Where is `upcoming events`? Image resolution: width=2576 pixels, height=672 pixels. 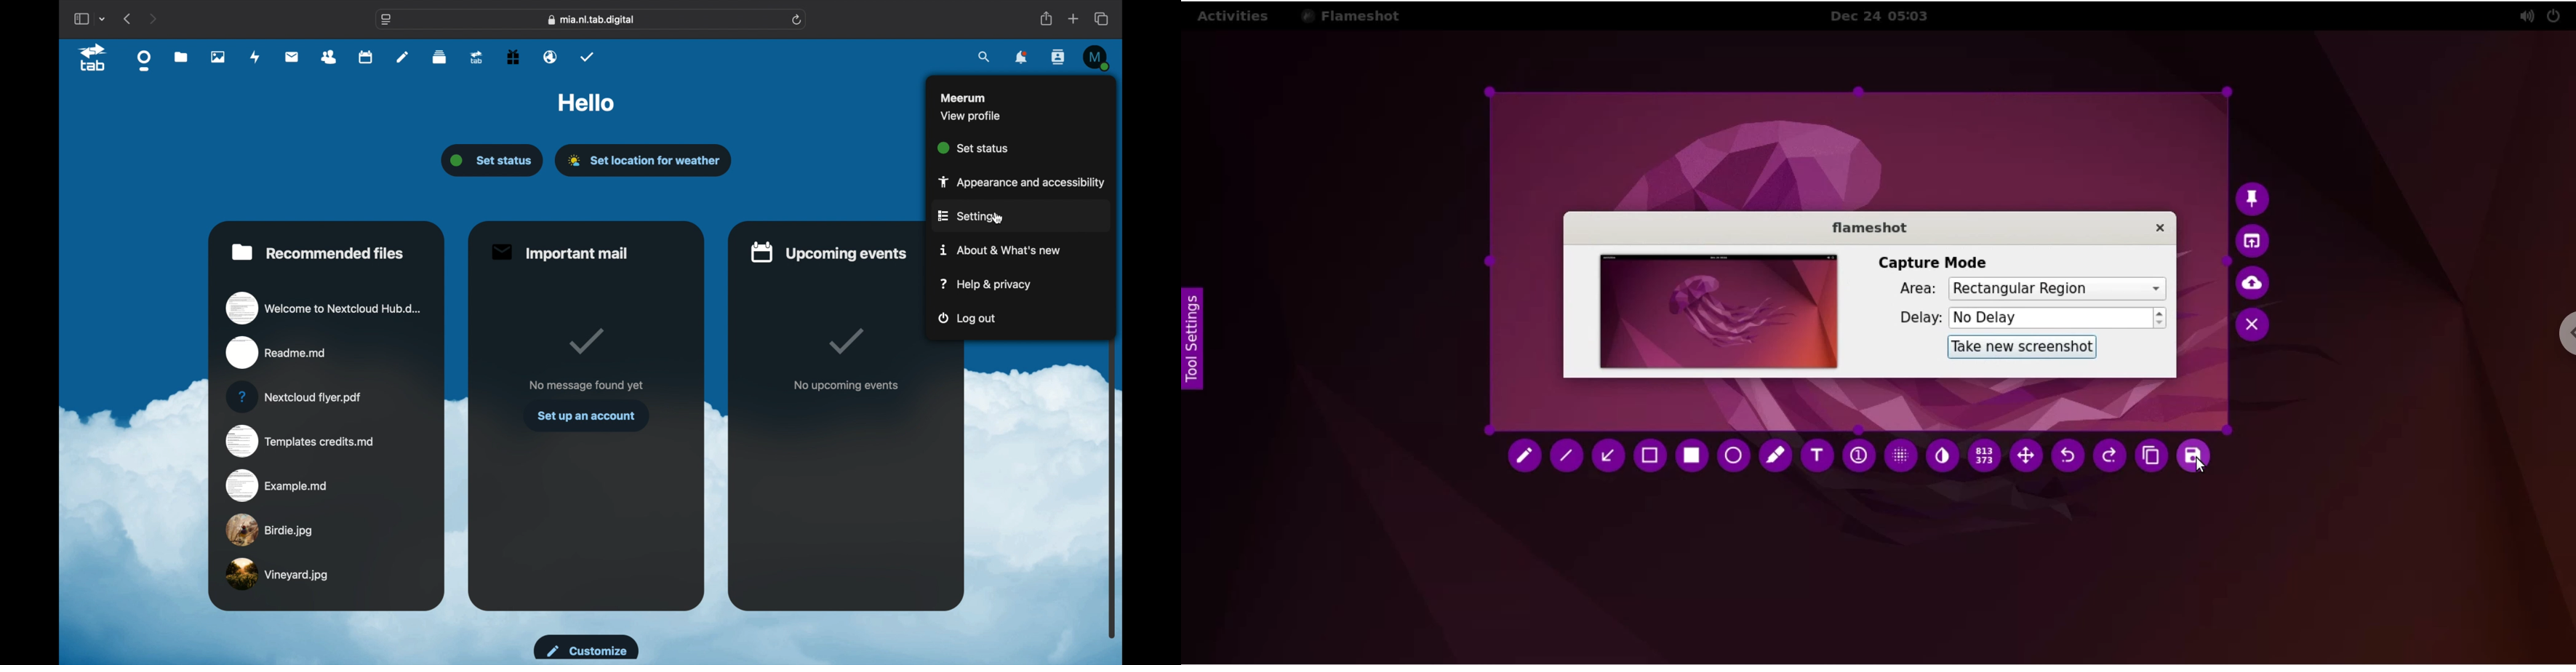
upcoming events is located at coordinates (830, 251).